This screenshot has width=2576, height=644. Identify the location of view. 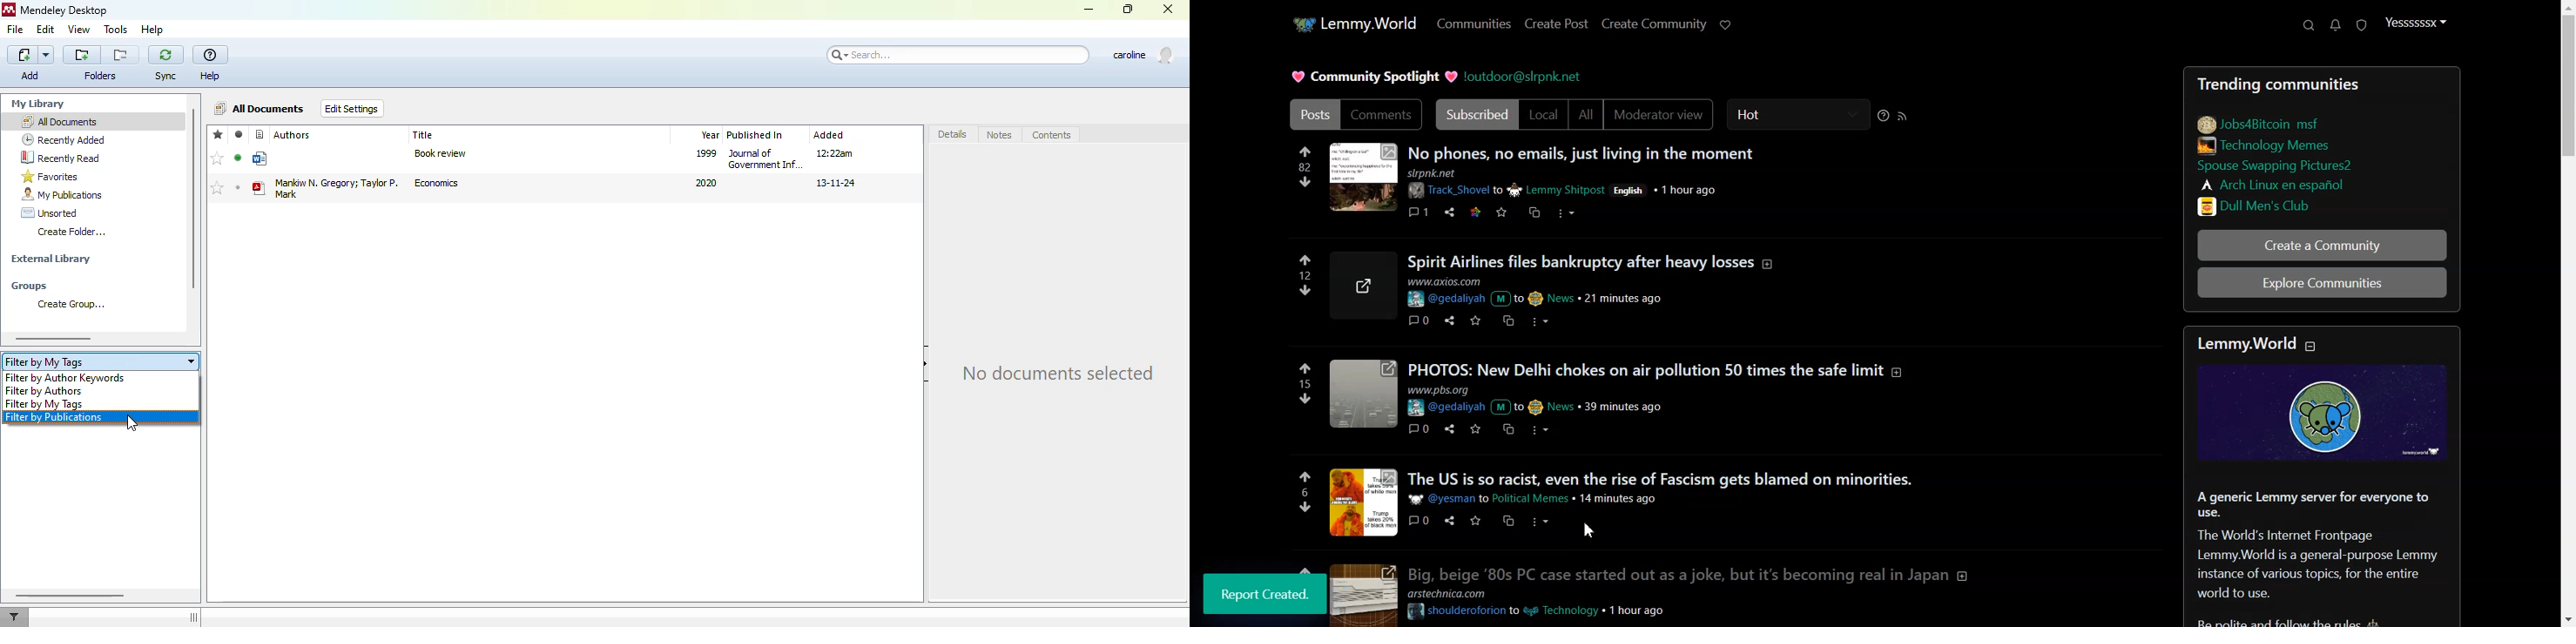
(80, 30).